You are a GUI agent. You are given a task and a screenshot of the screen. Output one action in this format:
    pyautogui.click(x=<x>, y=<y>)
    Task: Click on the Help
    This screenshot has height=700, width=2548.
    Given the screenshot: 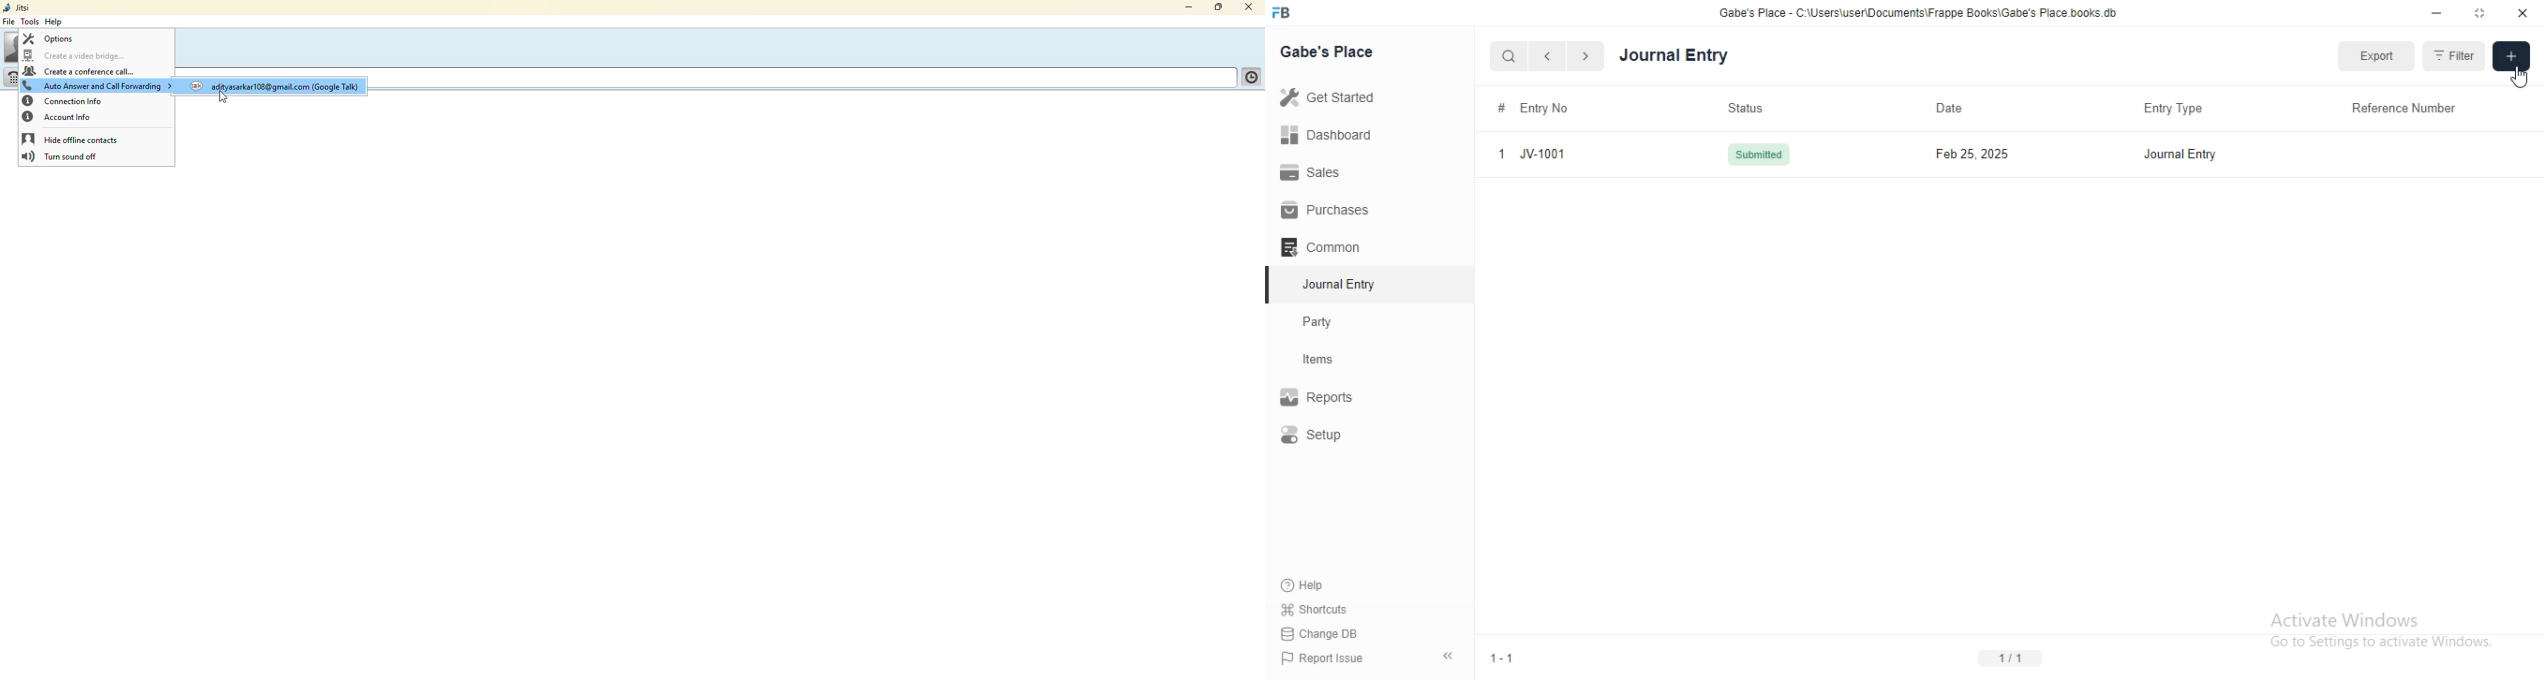 What is the action you would take?
    pyautogui.click(x=1328, y=584)
    